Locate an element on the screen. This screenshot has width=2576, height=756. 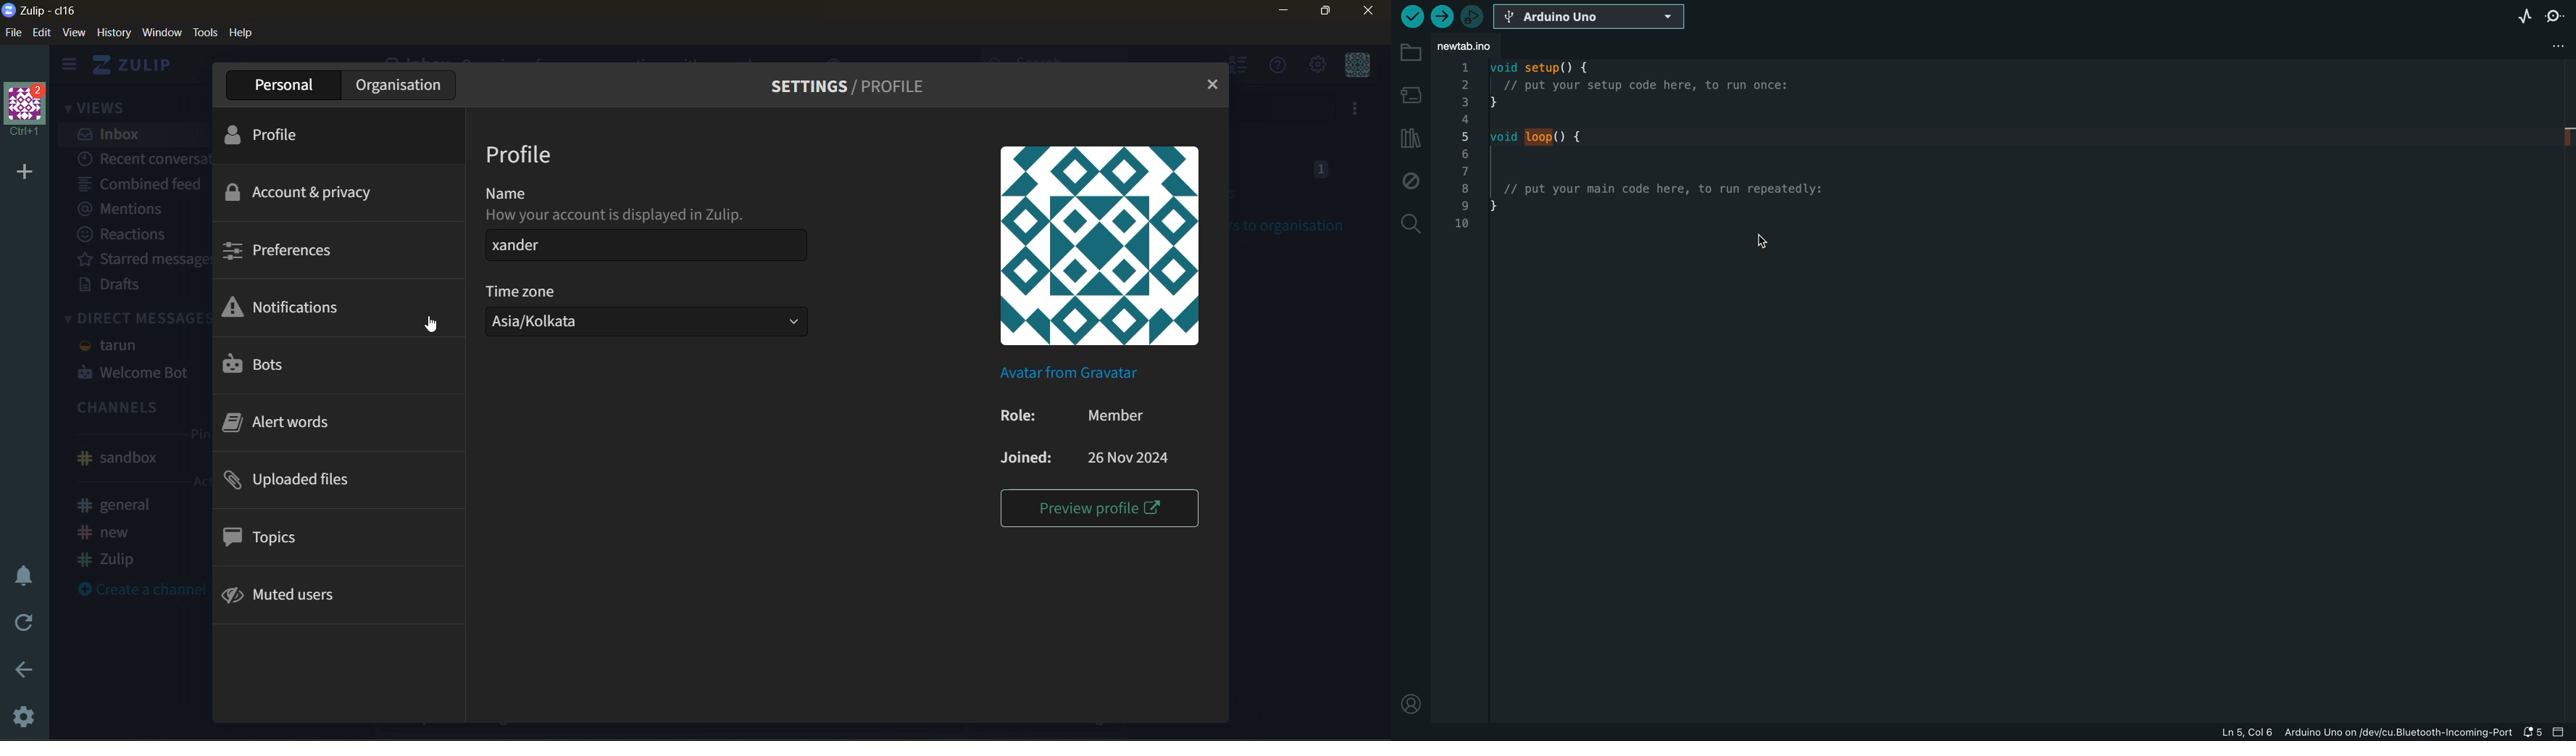
file is located at coordinates (14, 33).